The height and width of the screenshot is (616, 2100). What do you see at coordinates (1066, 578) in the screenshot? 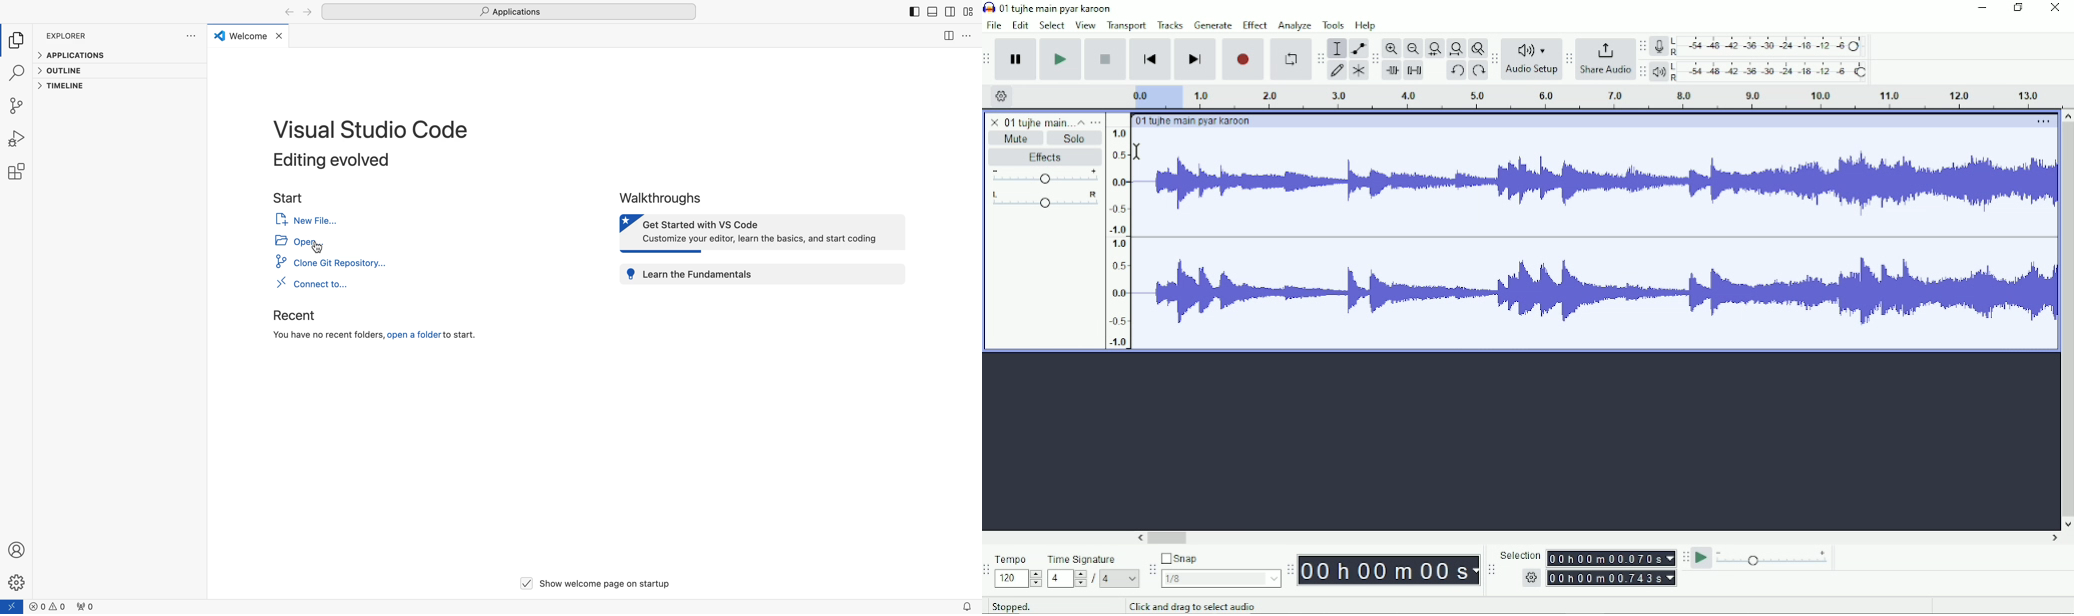
I see `Tempo Signature range` at bounding box center [1066, 578].